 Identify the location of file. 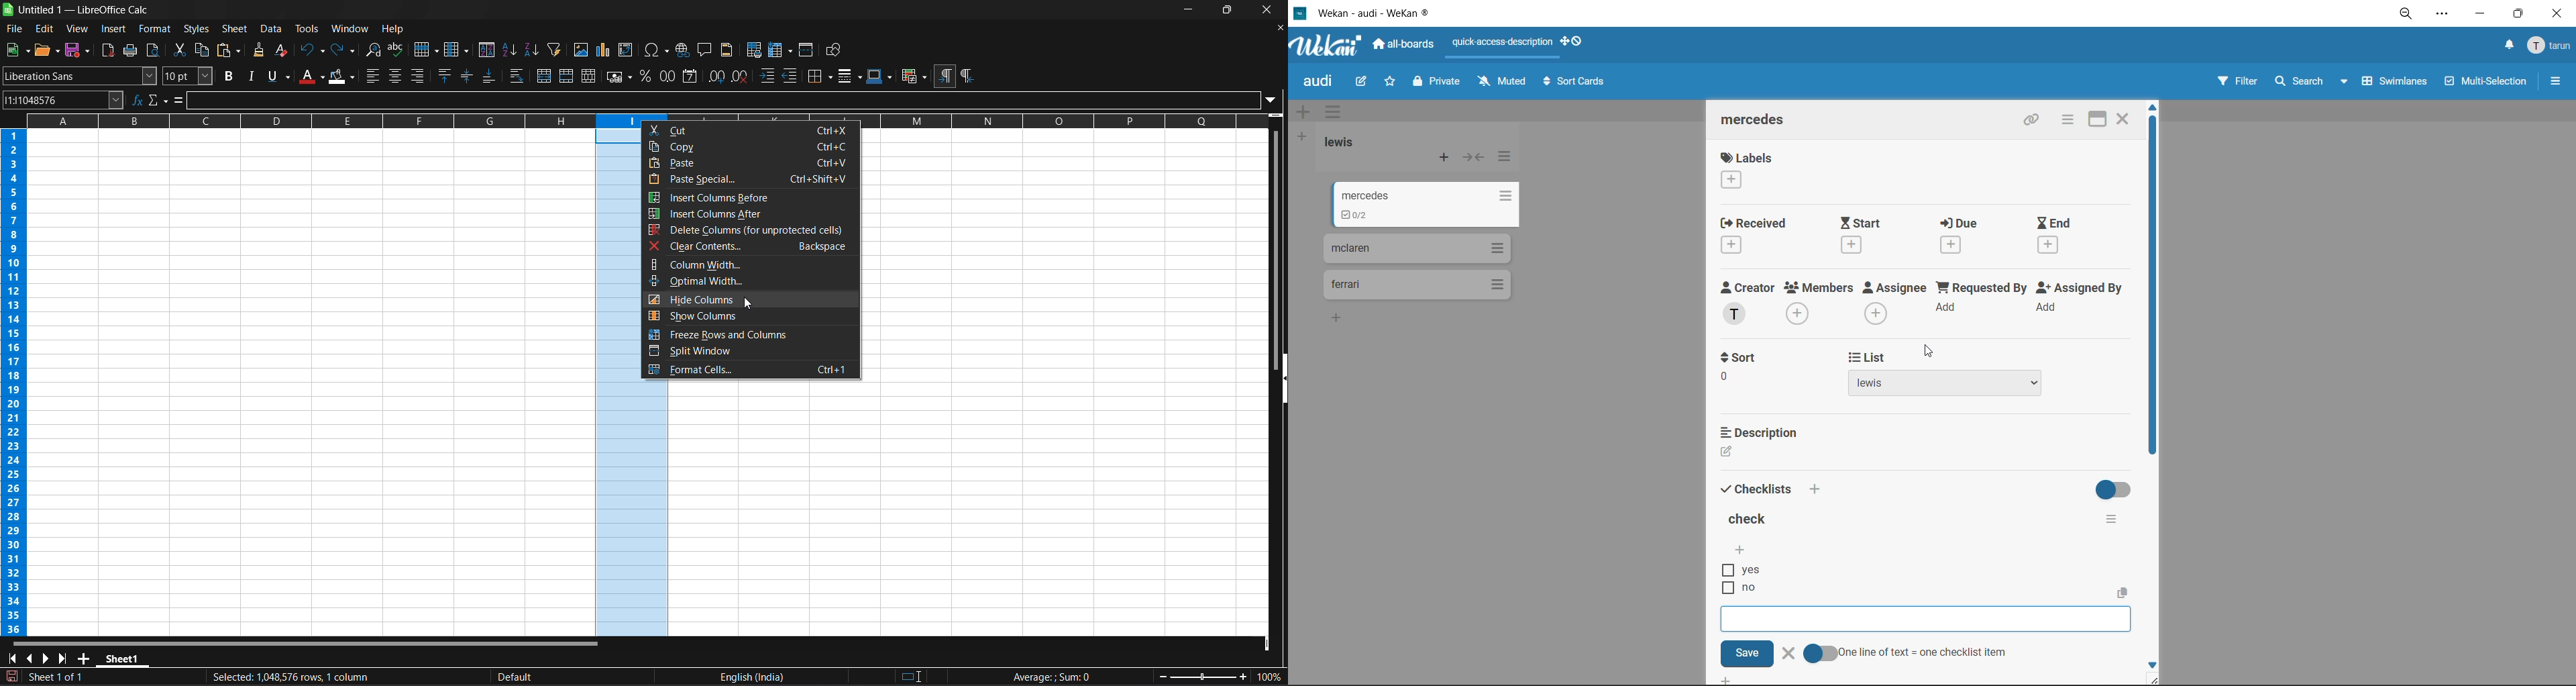
(15, 30).